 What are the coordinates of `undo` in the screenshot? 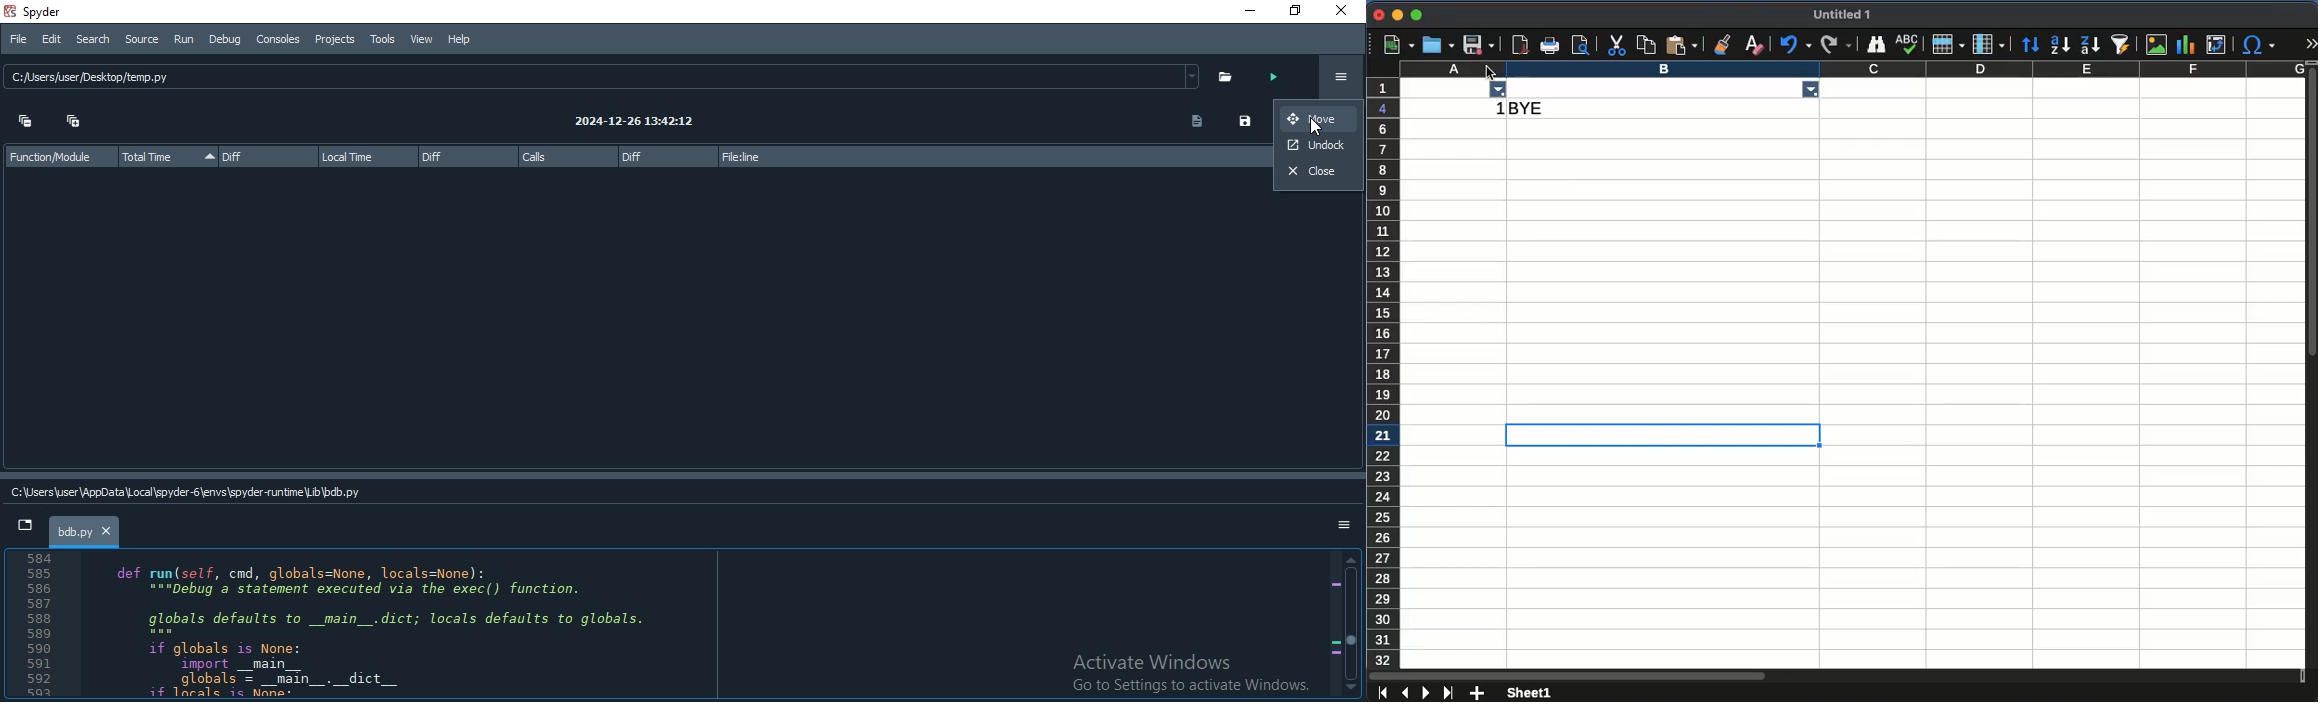 It's located at (1797, 44).